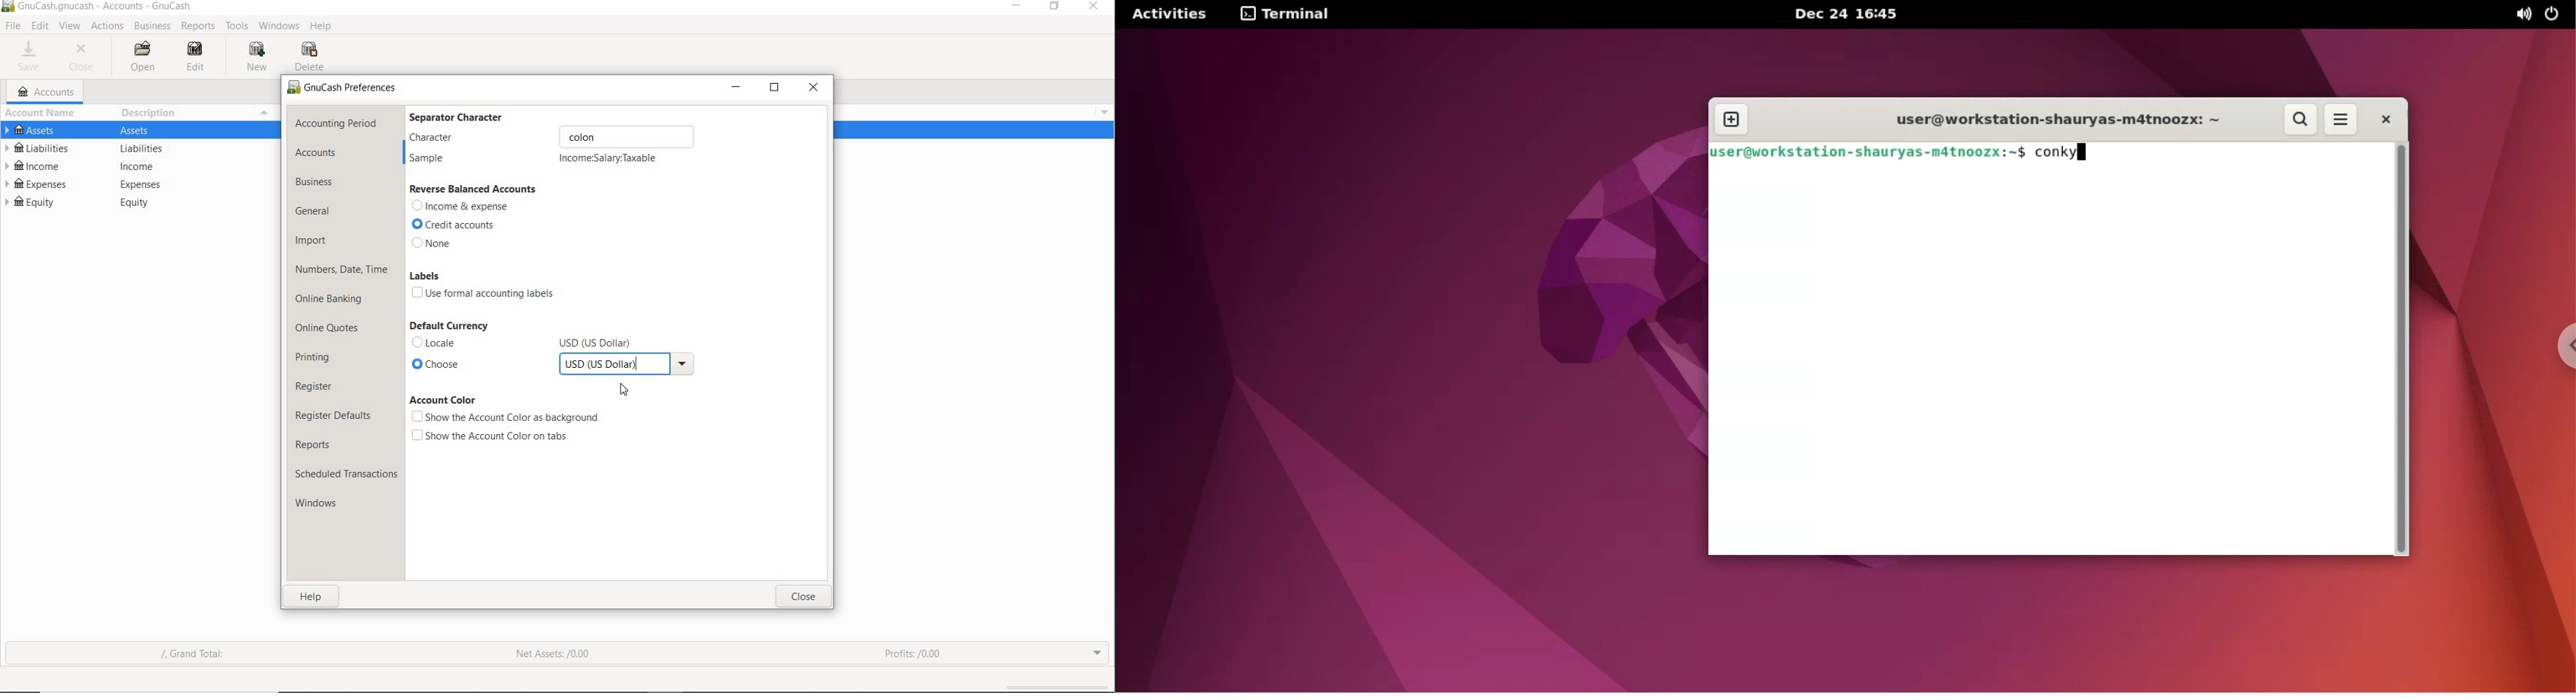  What do you see at coordinates (47, 92) in the screenshot?
I see `ACCOUNTS` at bounding box center [47, 92].